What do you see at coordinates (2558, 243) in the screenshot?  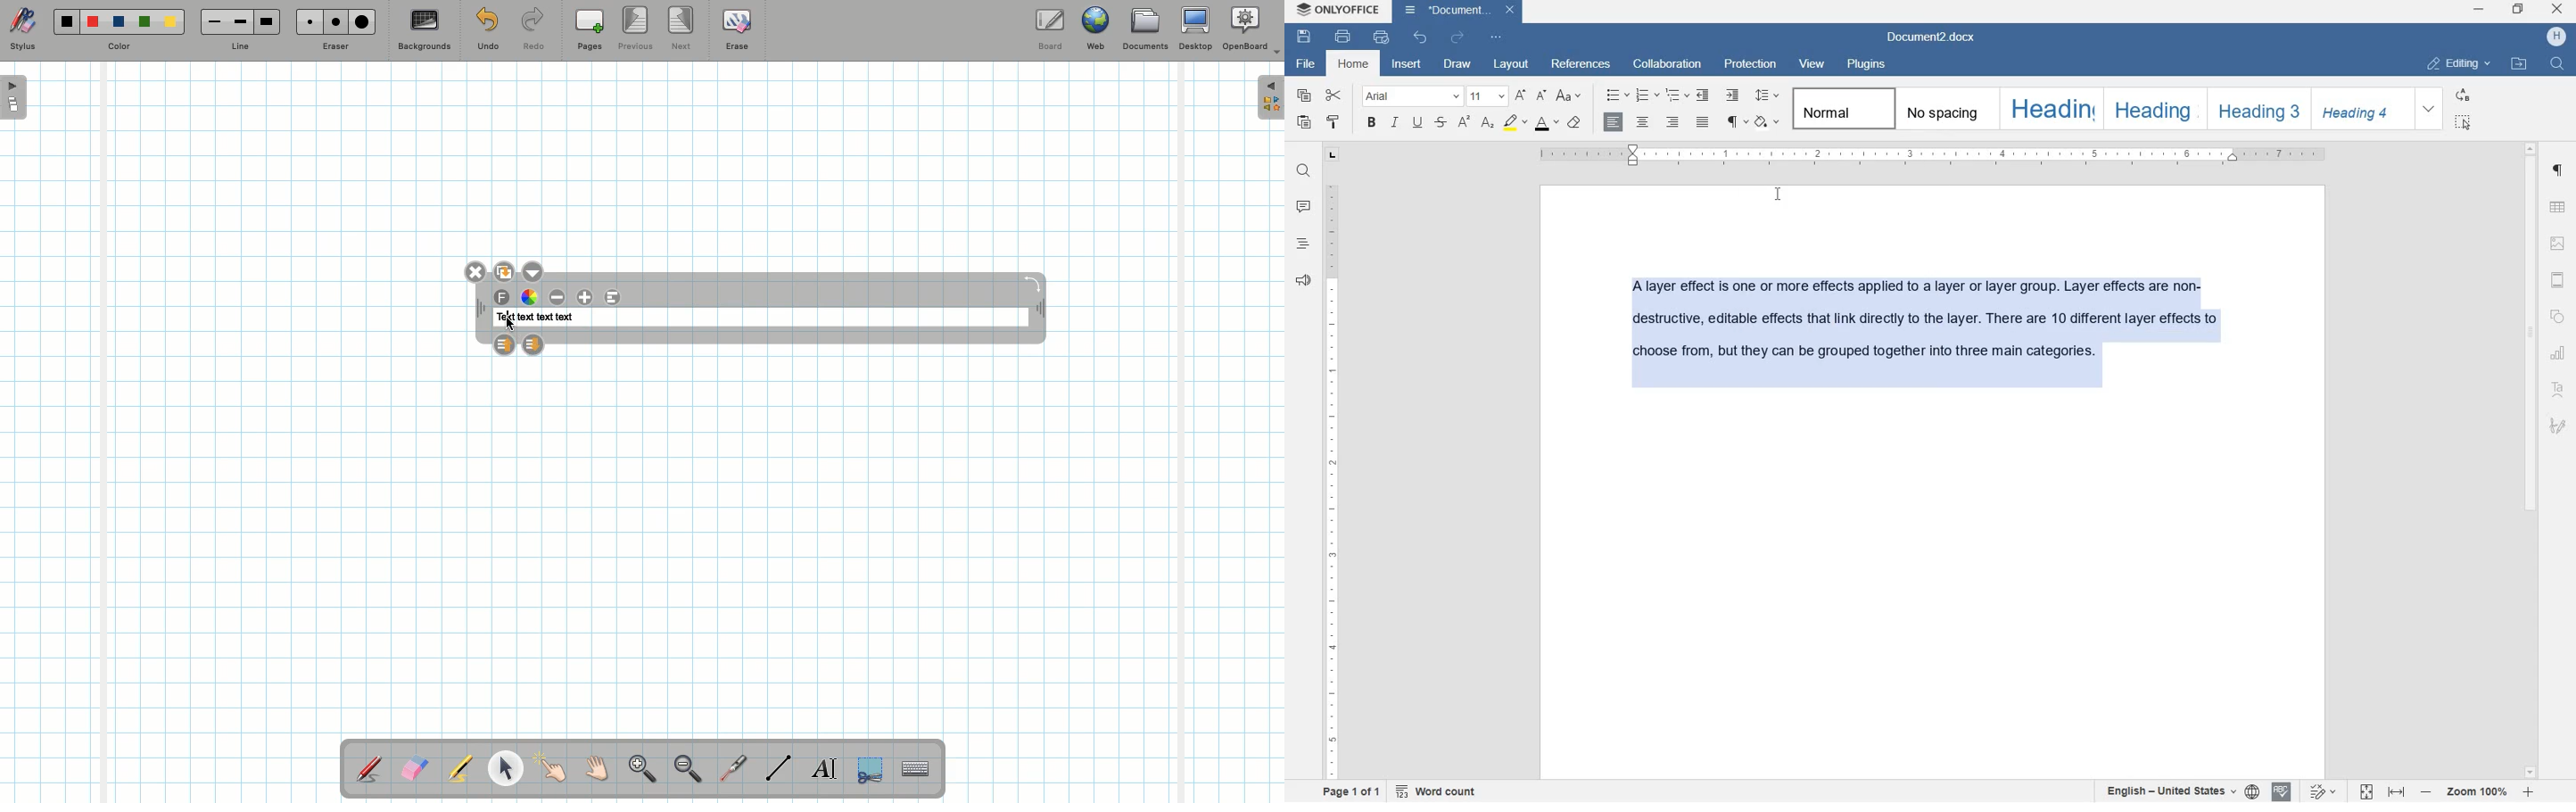 I see `image` at bounding box center [2558, 243].